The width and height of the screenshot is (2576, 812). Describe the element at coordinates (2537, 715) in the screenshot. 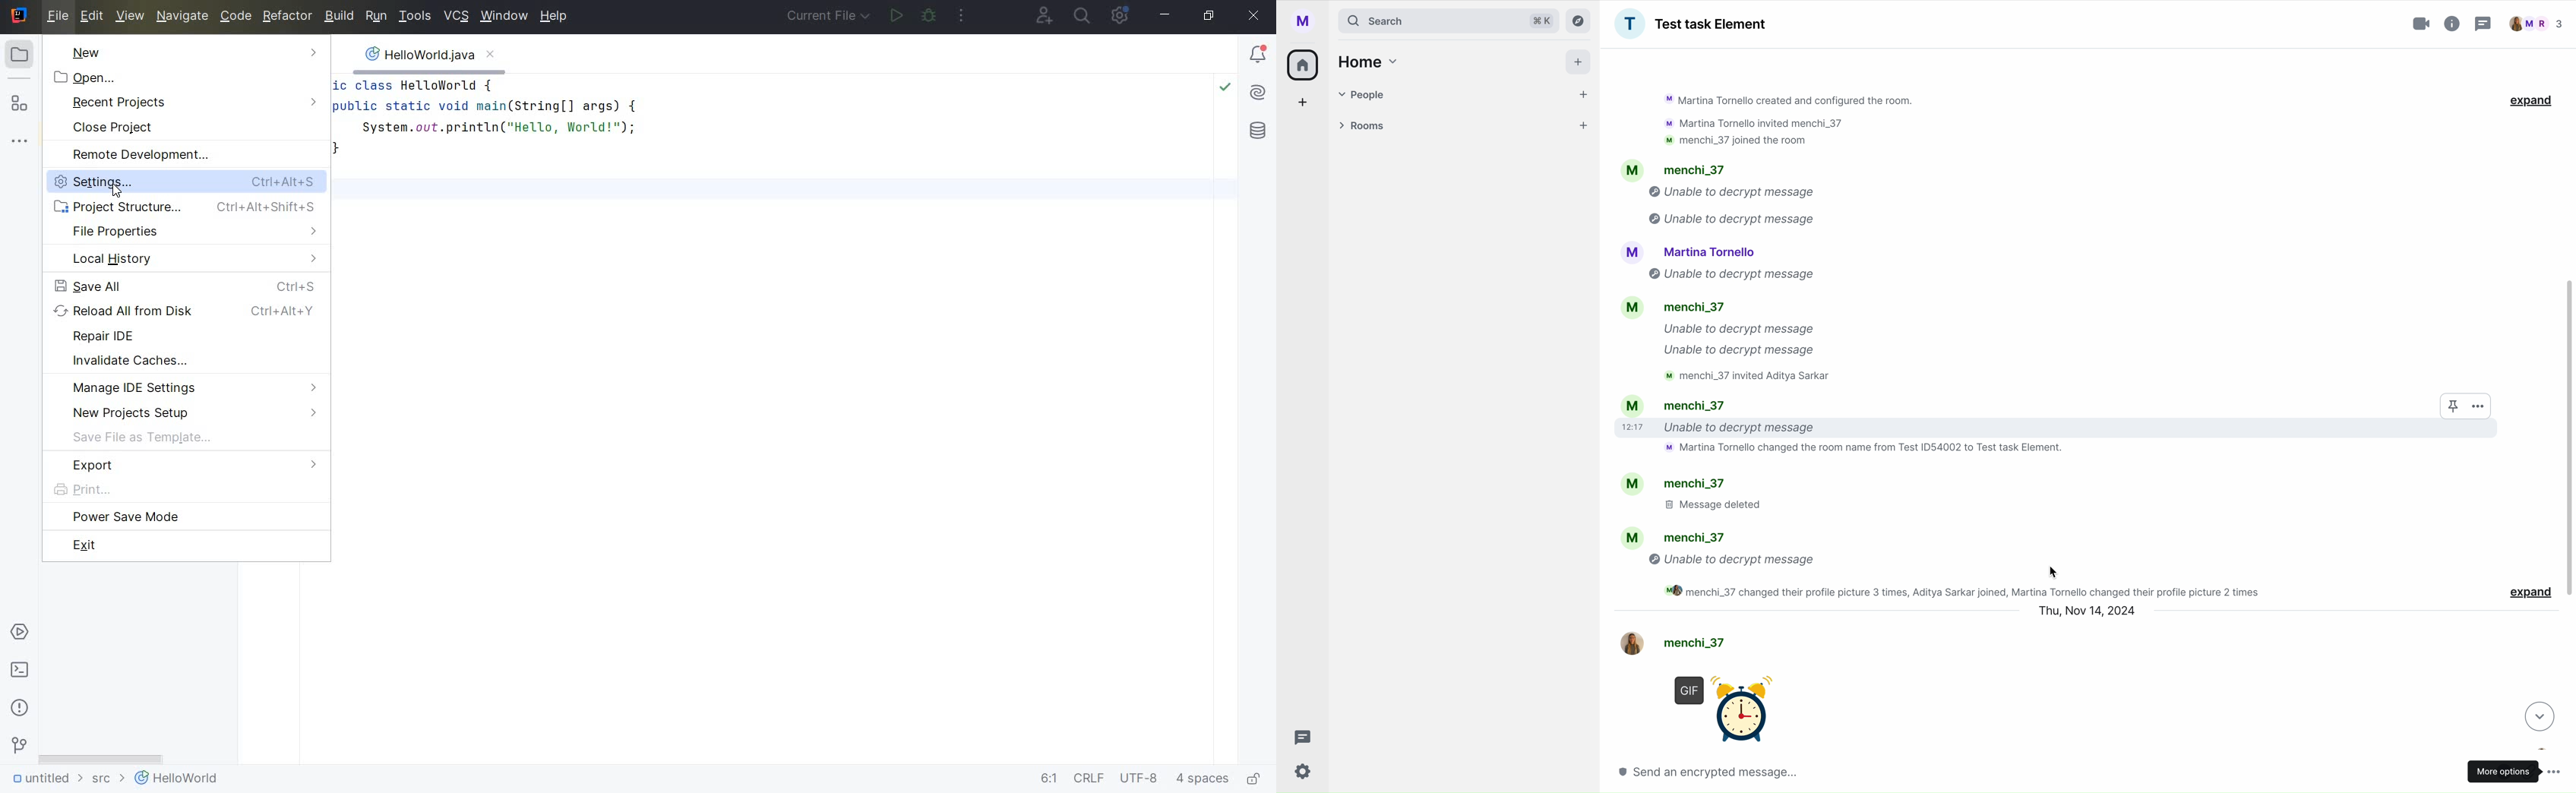

I see `dropdown` at that location.